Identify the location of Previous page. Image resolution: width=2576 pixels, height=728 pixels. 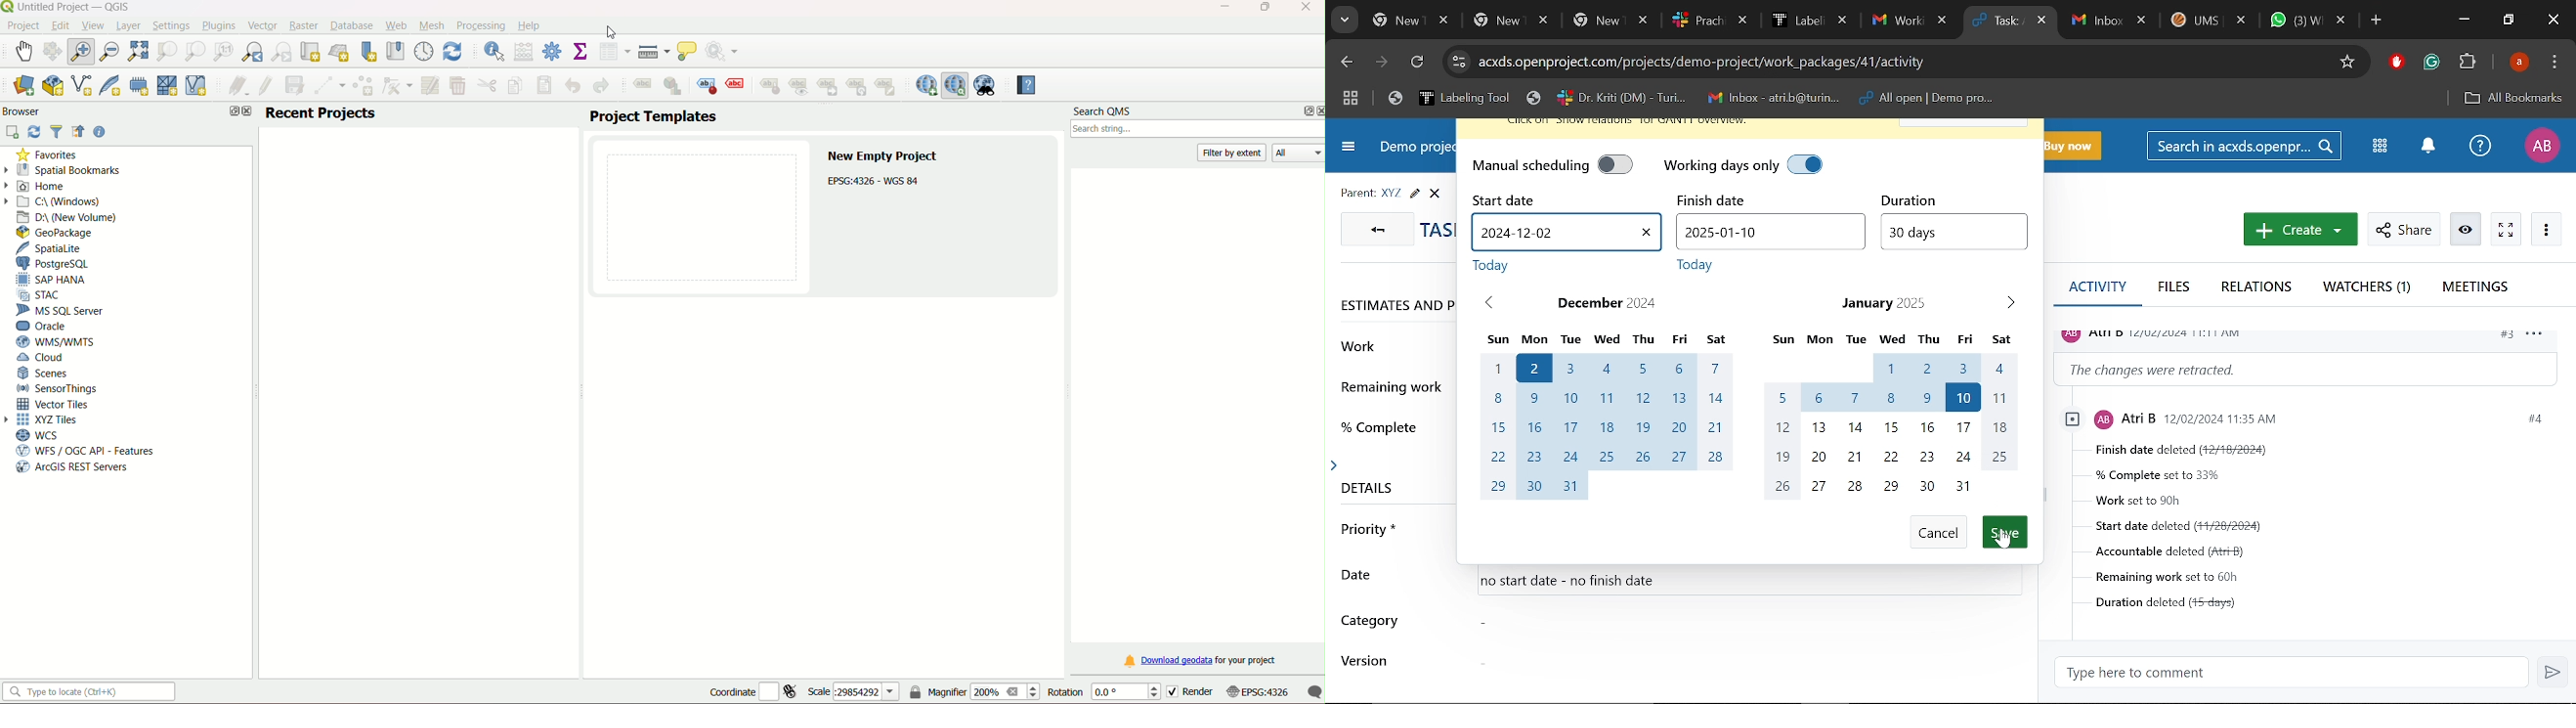
(1348, 63).